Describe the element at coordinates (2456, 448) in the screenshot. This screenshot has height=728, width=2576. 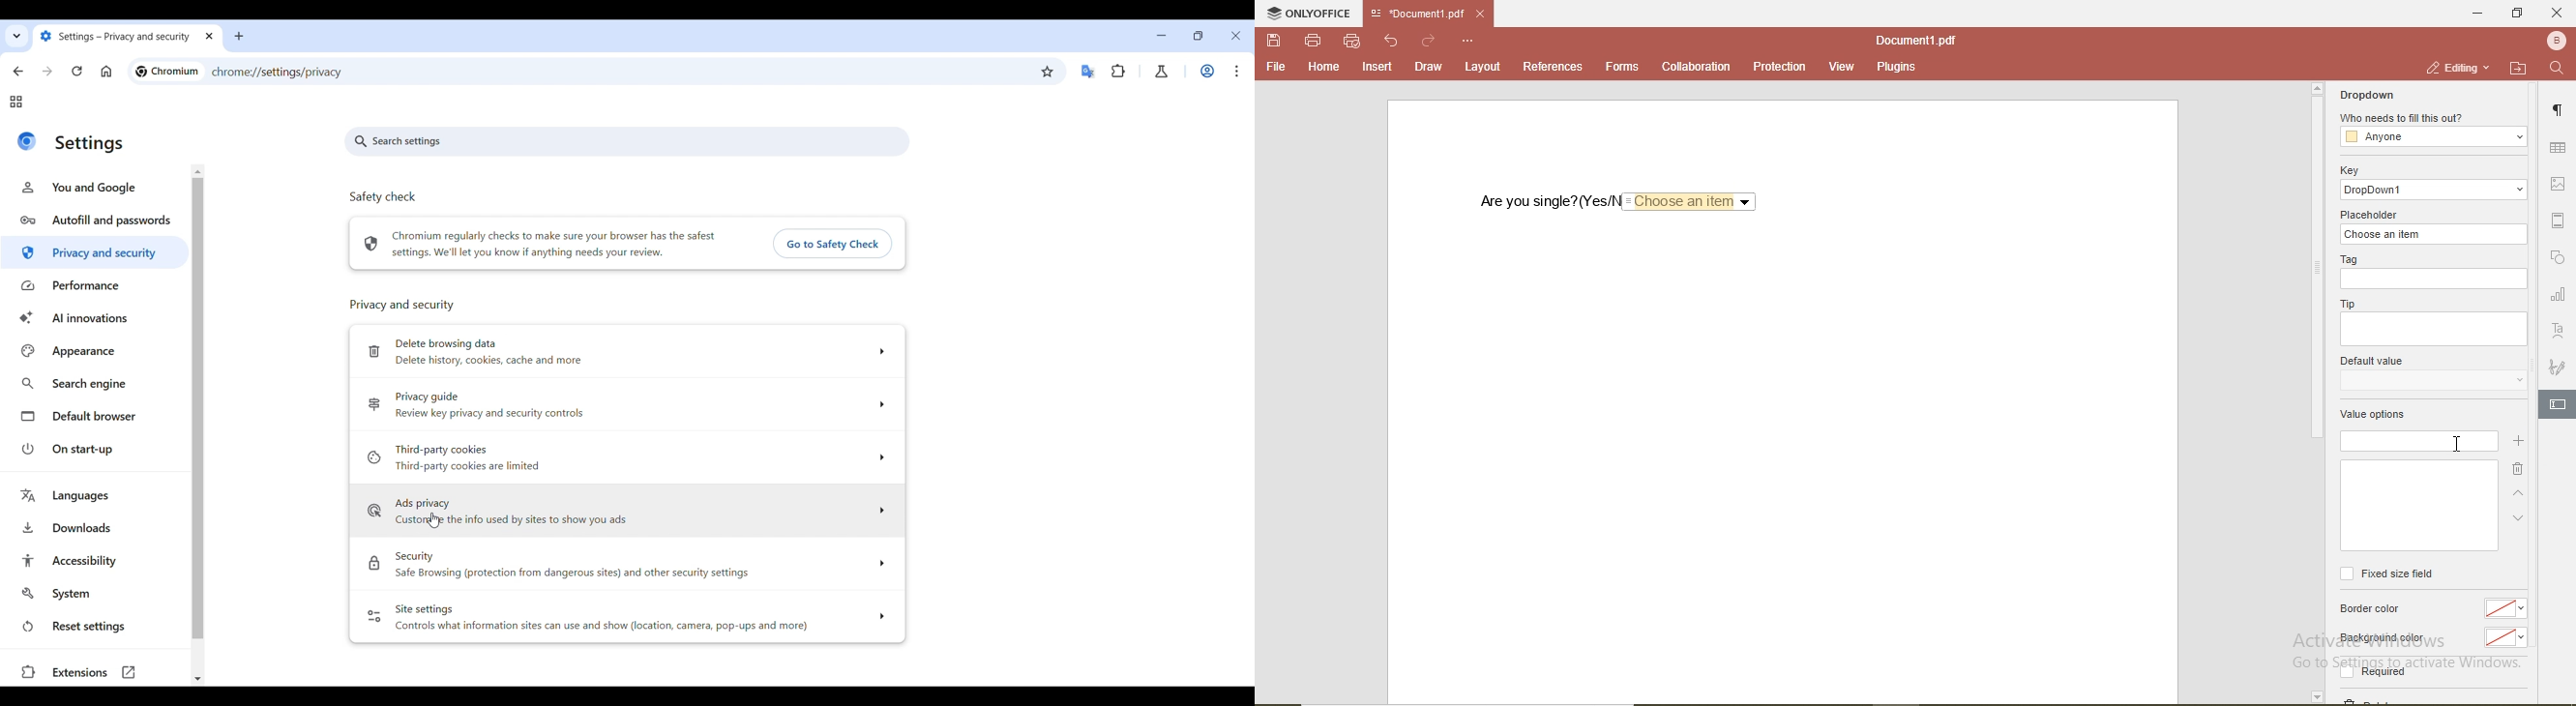
I see `cursor` at that location.